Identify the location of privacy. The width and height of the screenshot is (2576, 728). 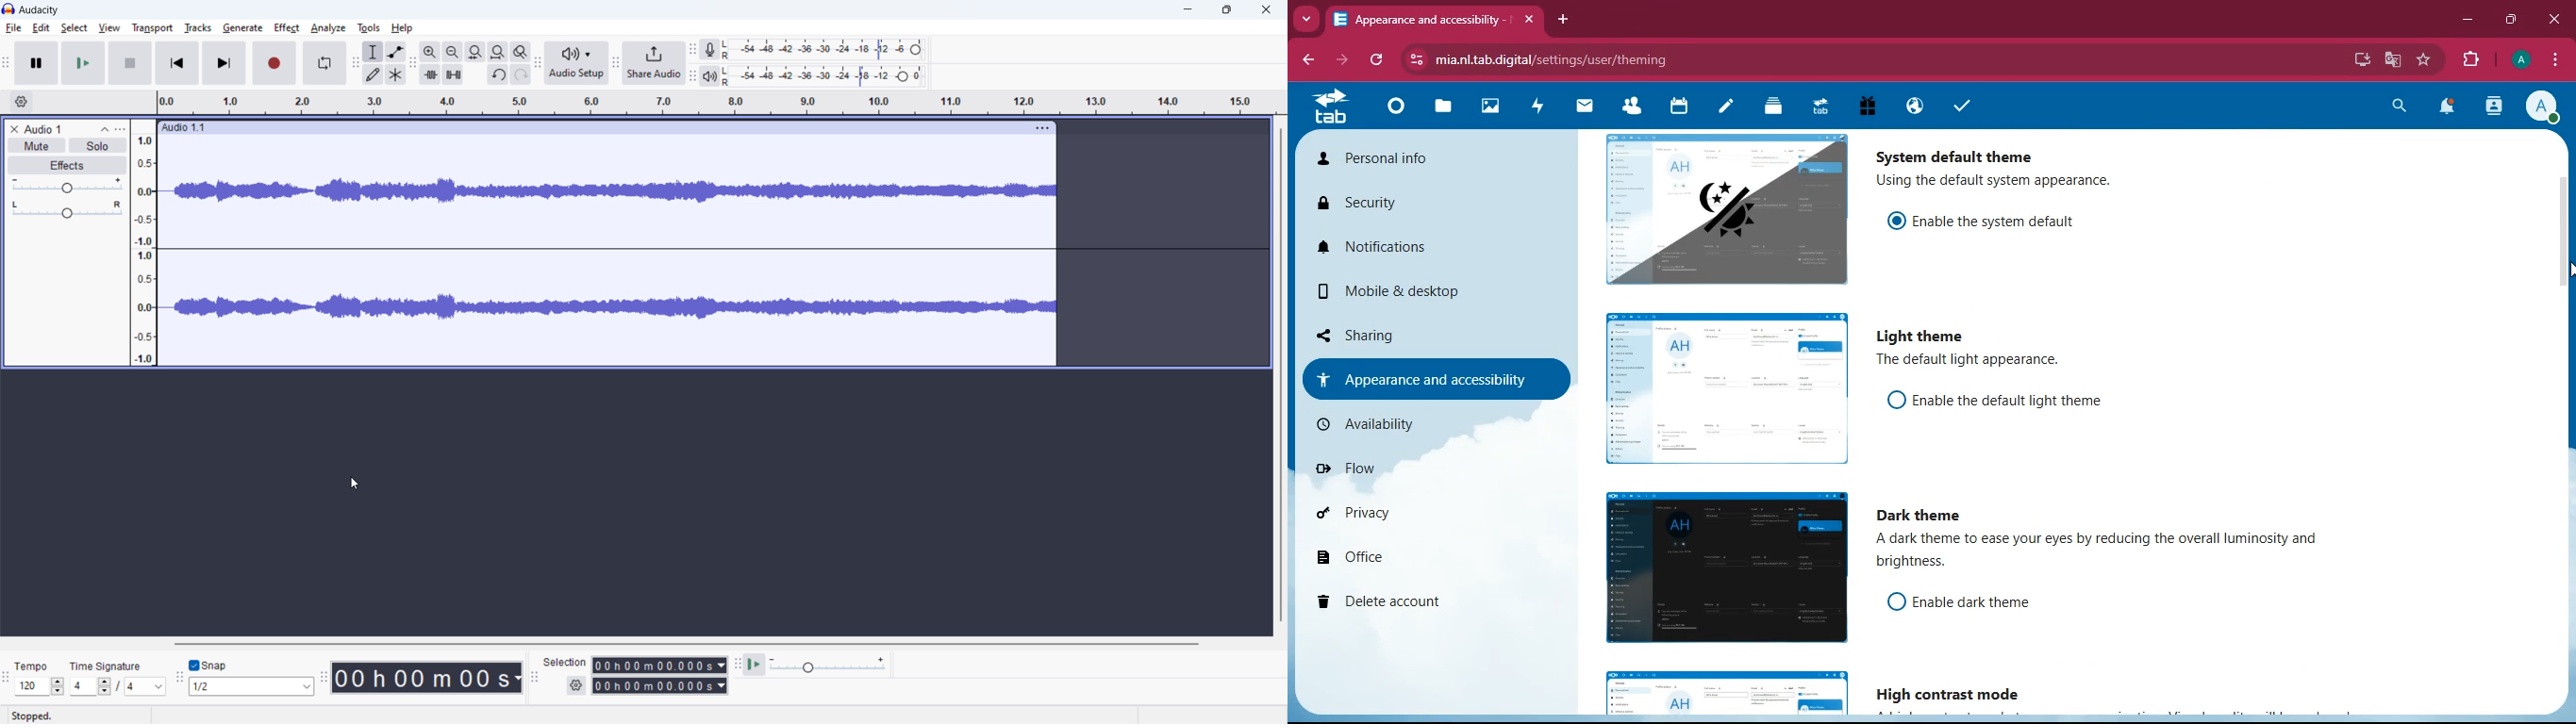
(1408, 518).